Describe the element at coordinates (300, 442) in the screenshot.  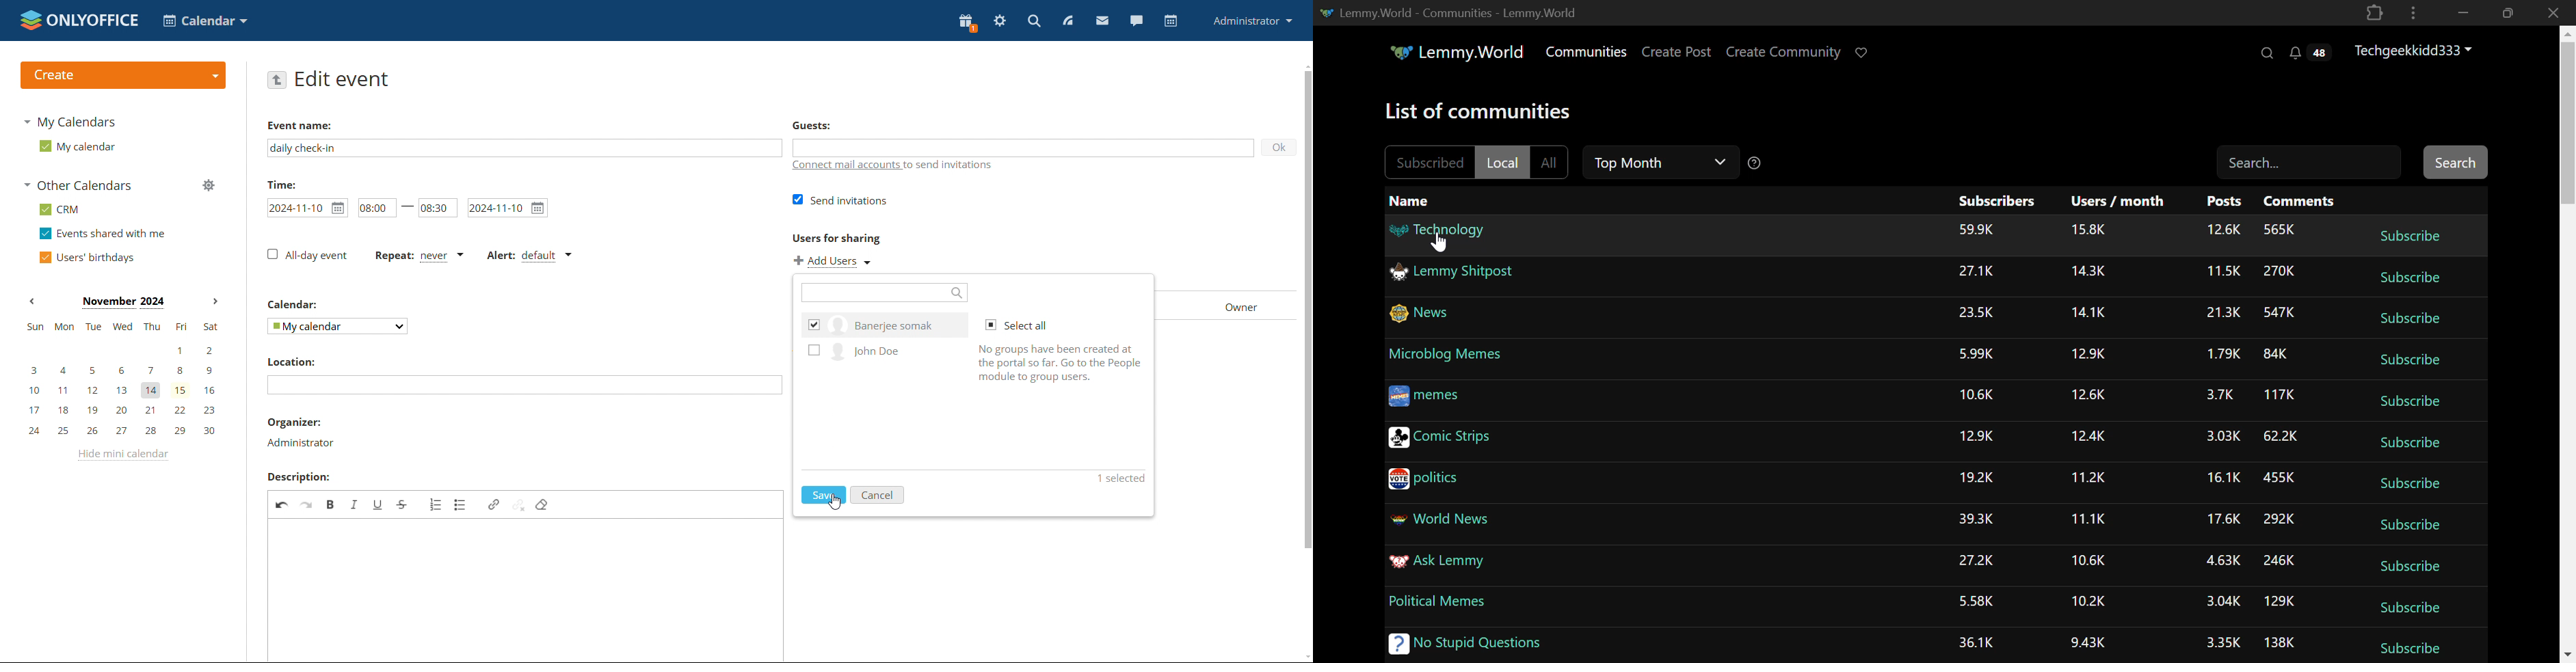
I see `administrator` at that location.